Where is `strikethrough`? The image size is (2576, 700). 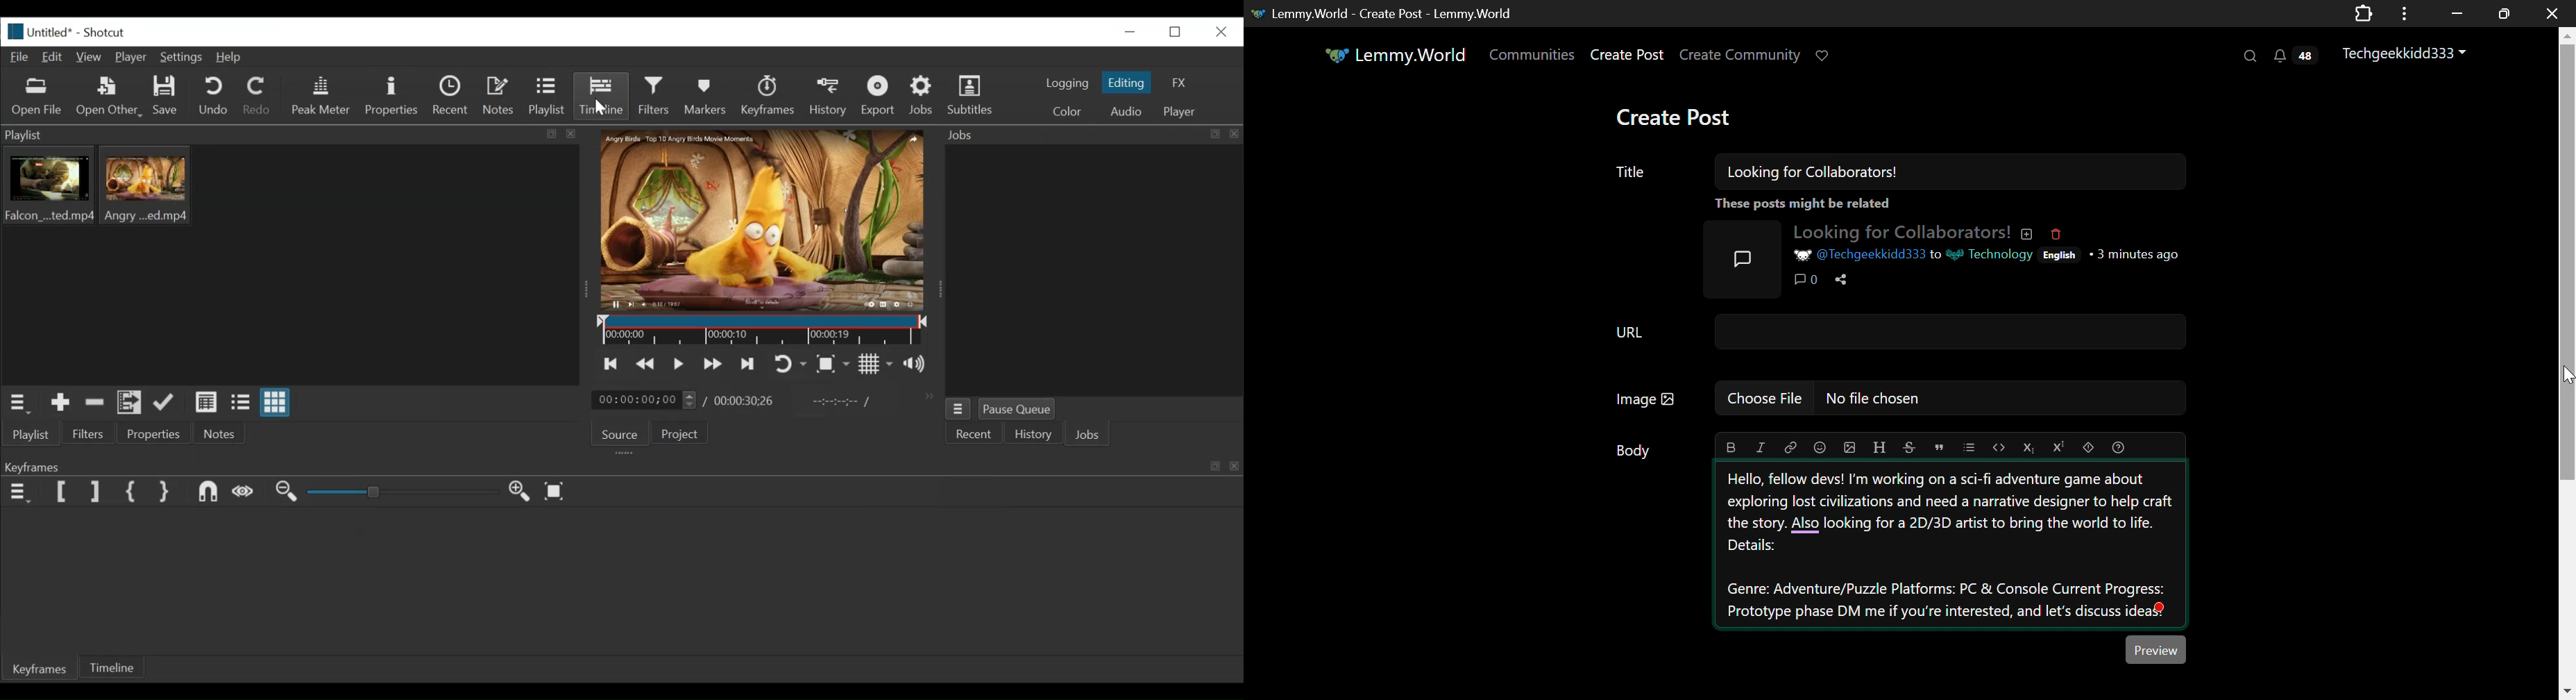
strikethrough is located at coordinates (1907, 448).